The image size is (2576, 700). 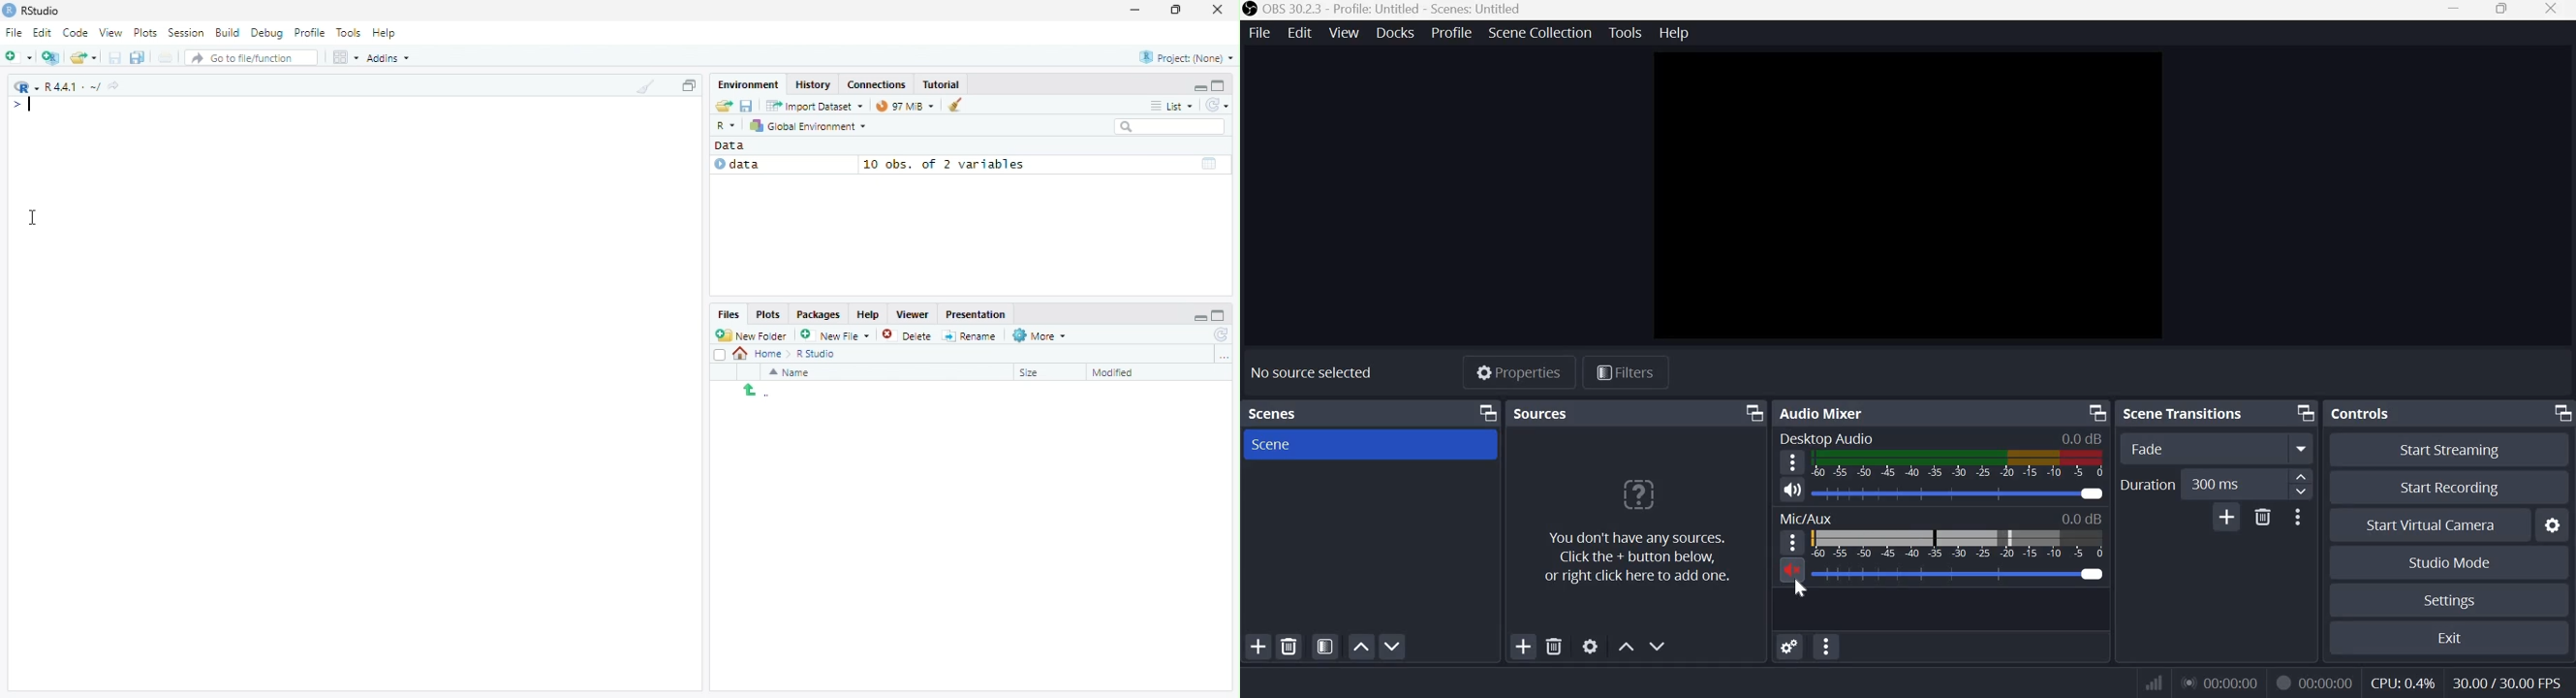 What do you see at coordinates (1805, 519) in the screenshot?
I see `Mic/Aux` at bounding box center [1805, 519].